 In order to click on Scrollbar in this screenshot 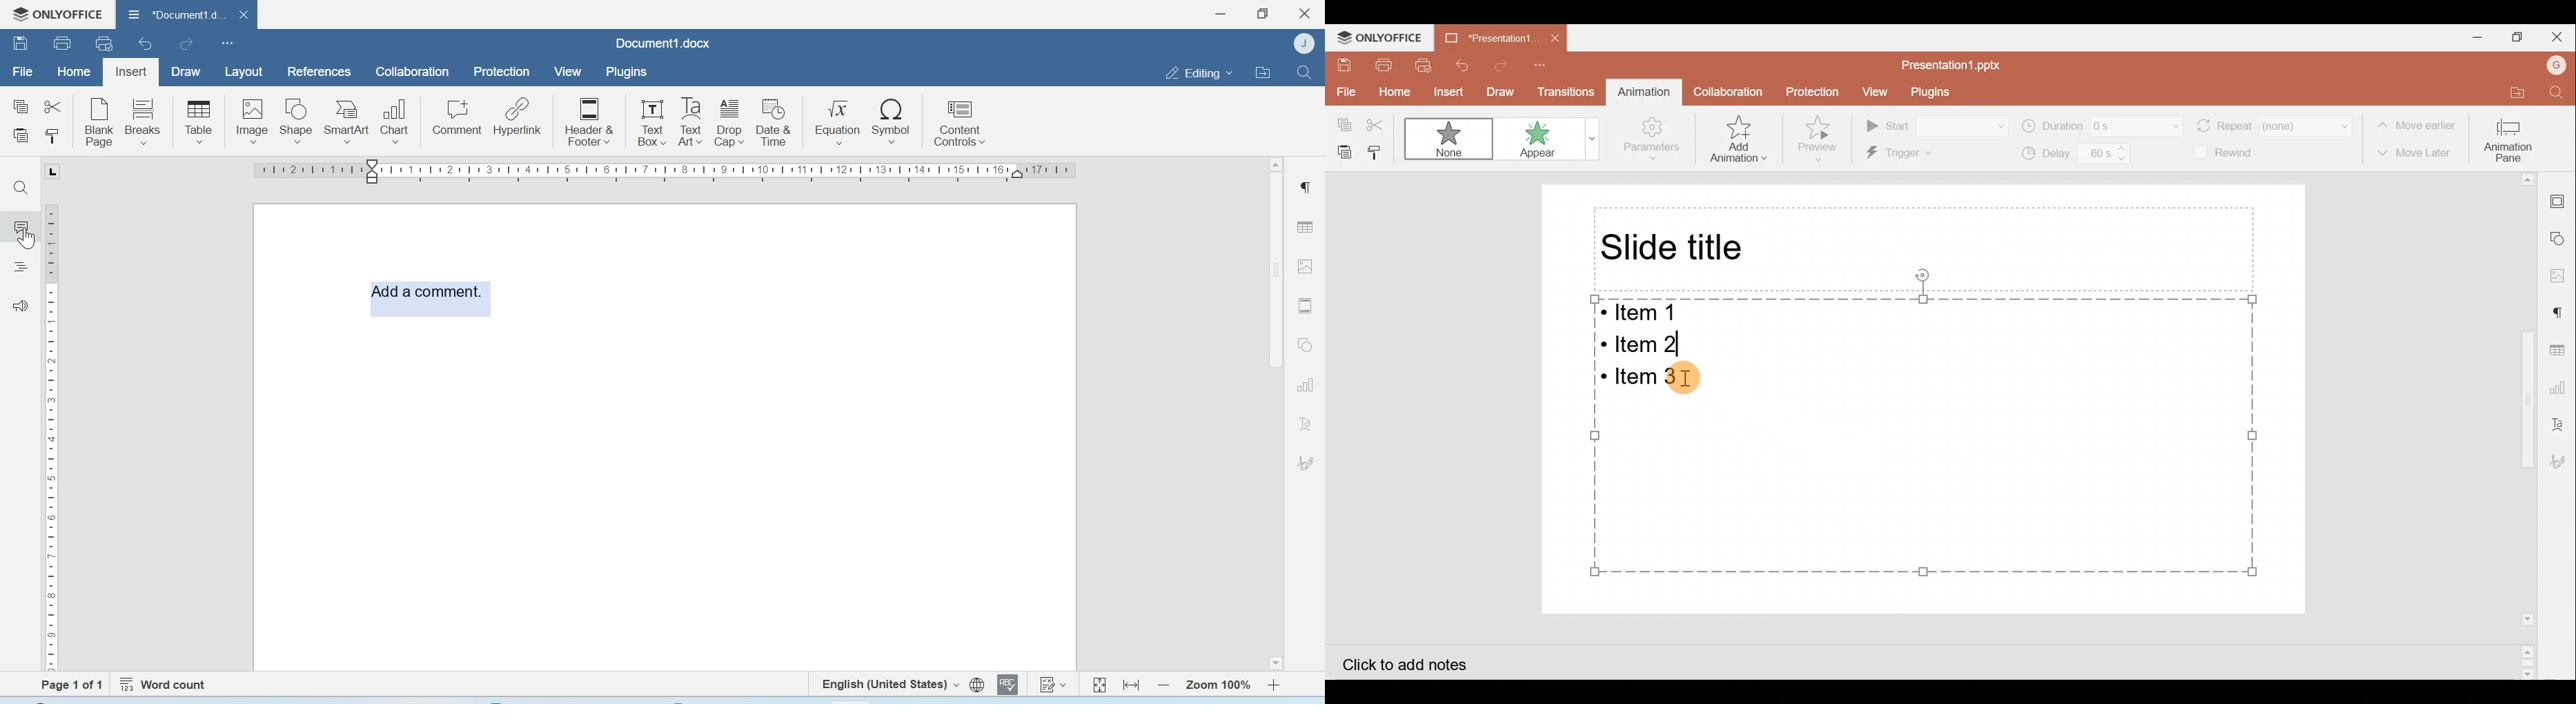, I will do `click(1275, 412)`.